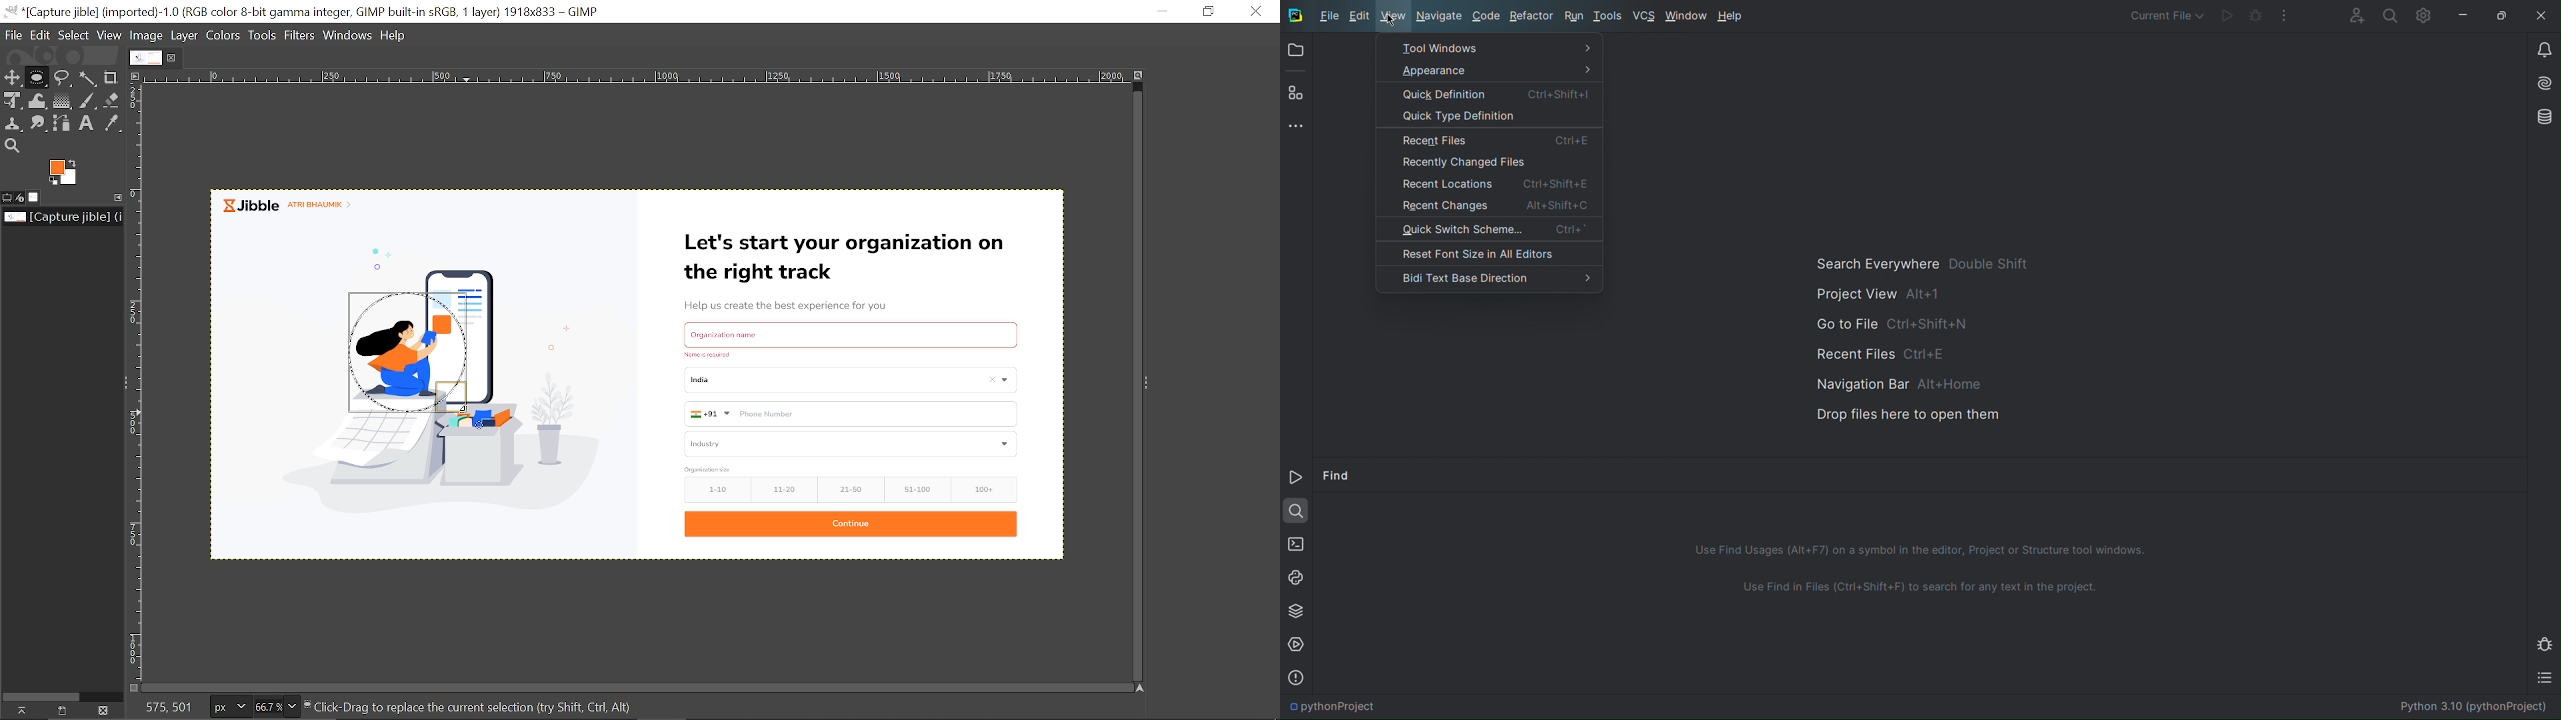 The image size is (2576, 728). I want to click on Debug, so click(2546, 643).